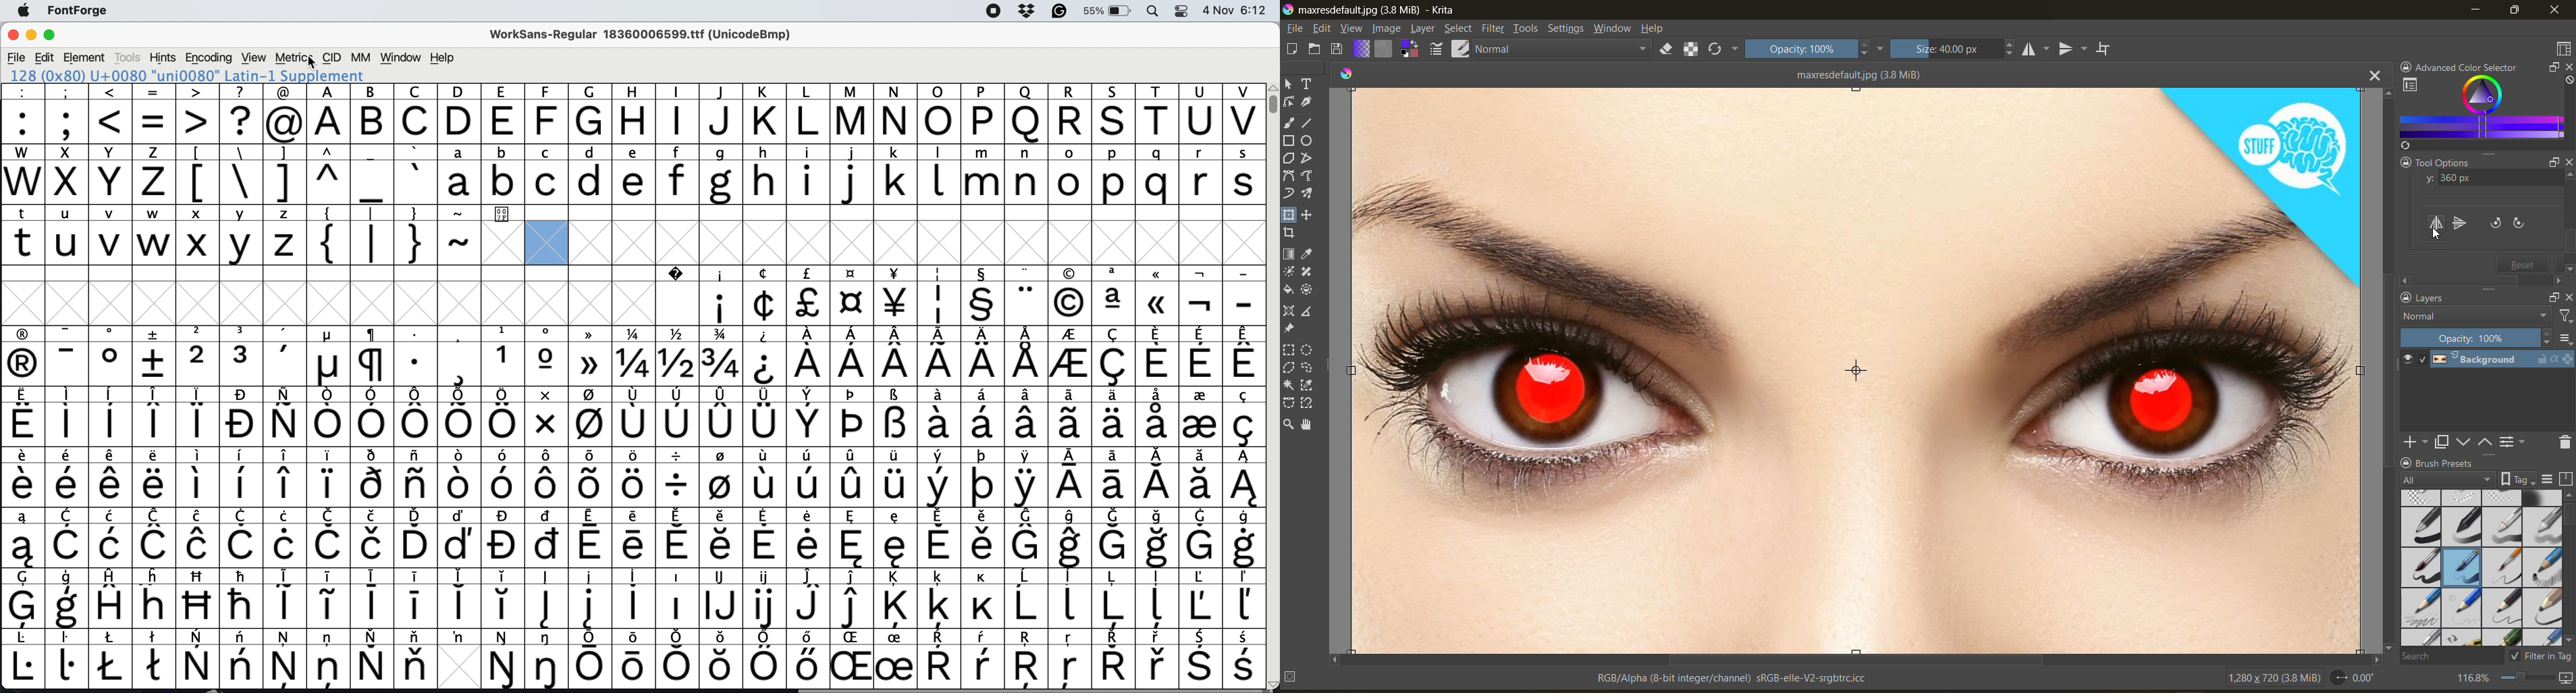  Describe the element at coordinates (1724, 51) in the screenshot. I see `reload original preset` at that location.